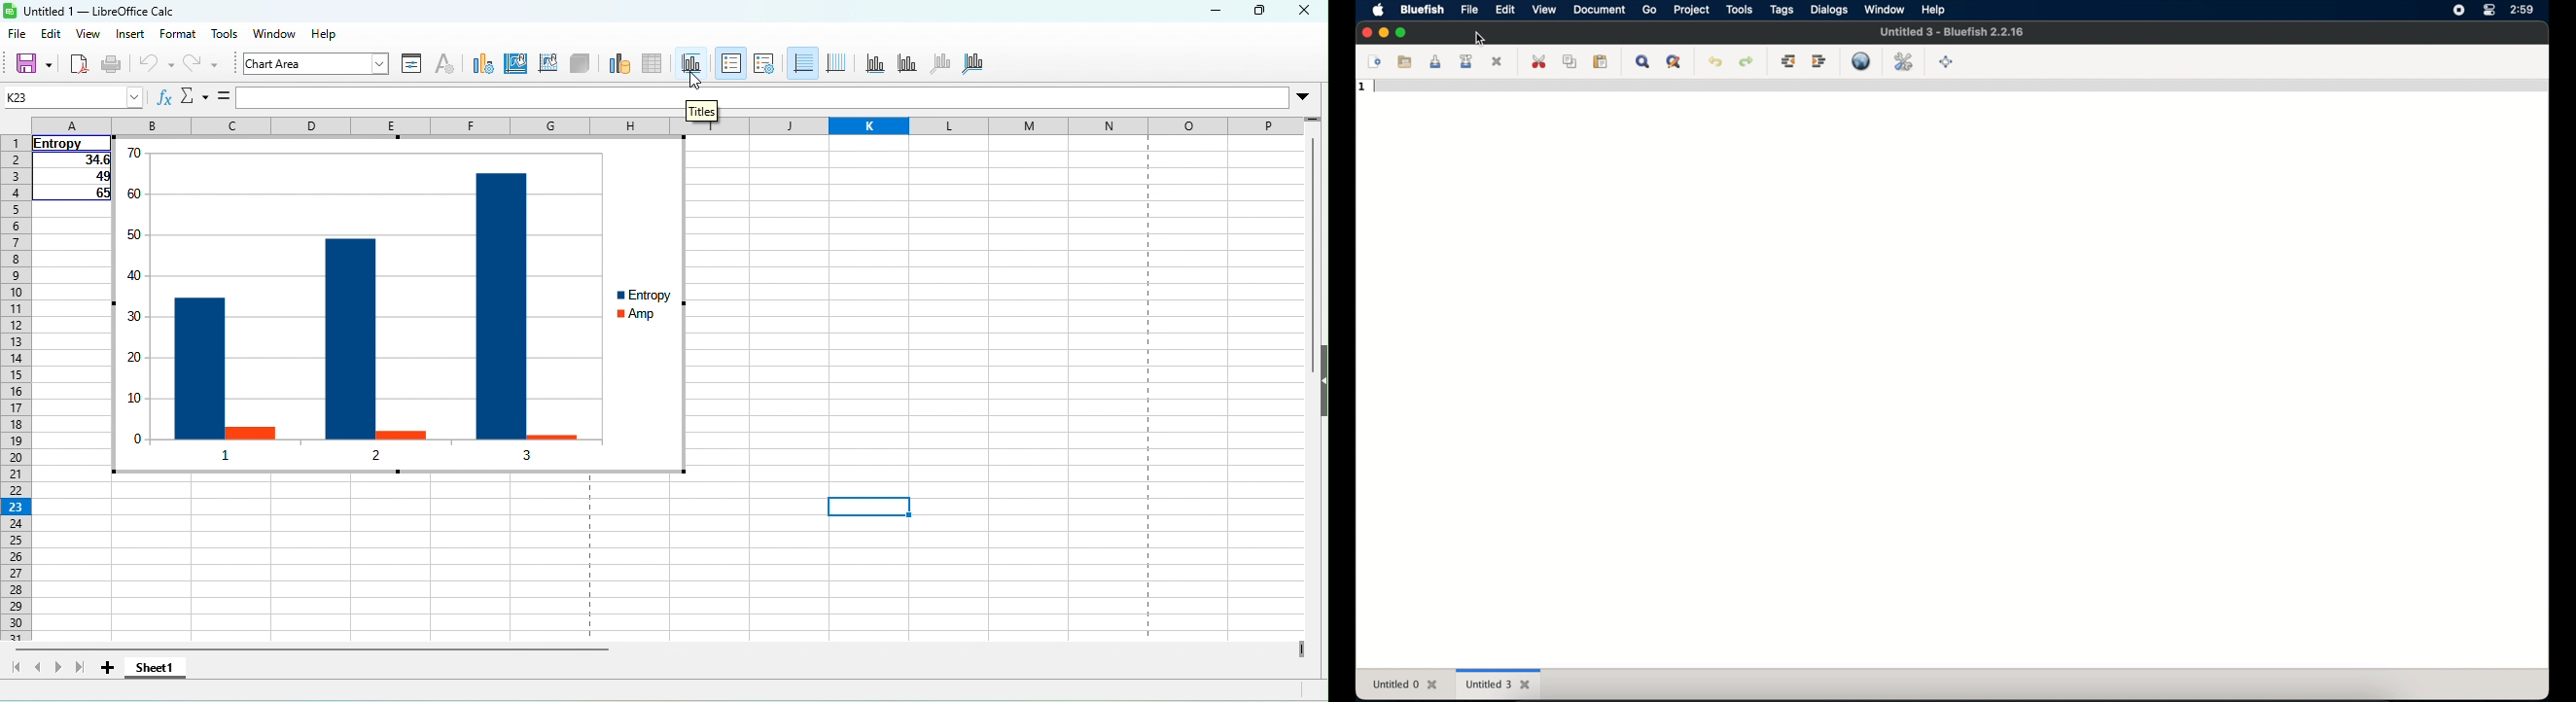 The height and width of the screenshot is (728, 2576). What do you see at coordinates (318, 66) in the screenshot?
I see `chart area` at bounding box center [318, 66].